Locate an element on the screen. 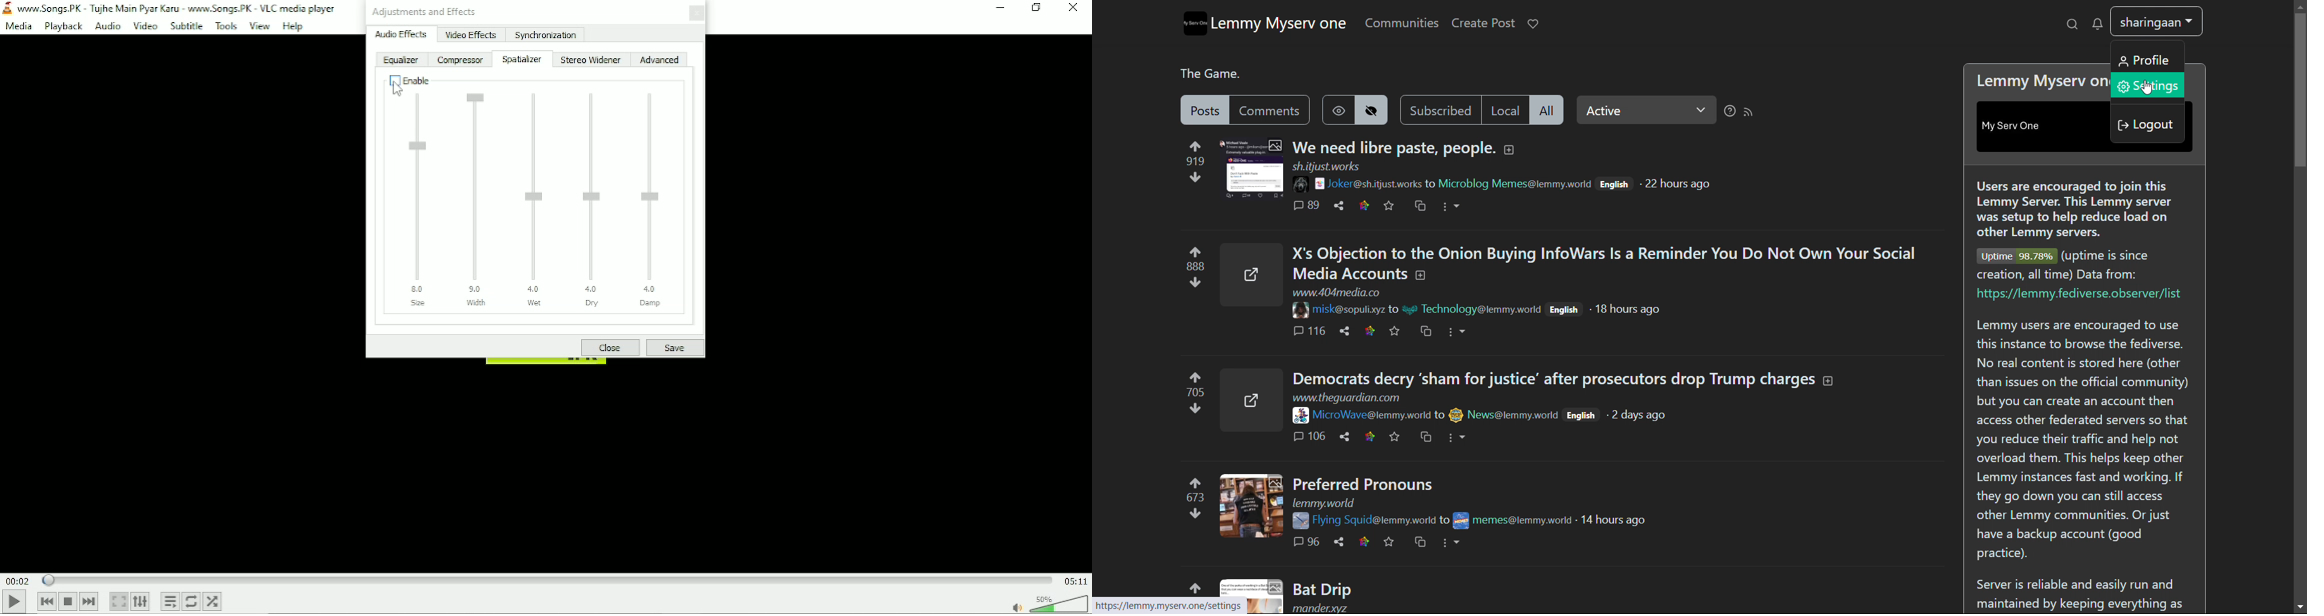 This screenshot has width=2324, height=616. mute is located at coordinates (1017, 607).